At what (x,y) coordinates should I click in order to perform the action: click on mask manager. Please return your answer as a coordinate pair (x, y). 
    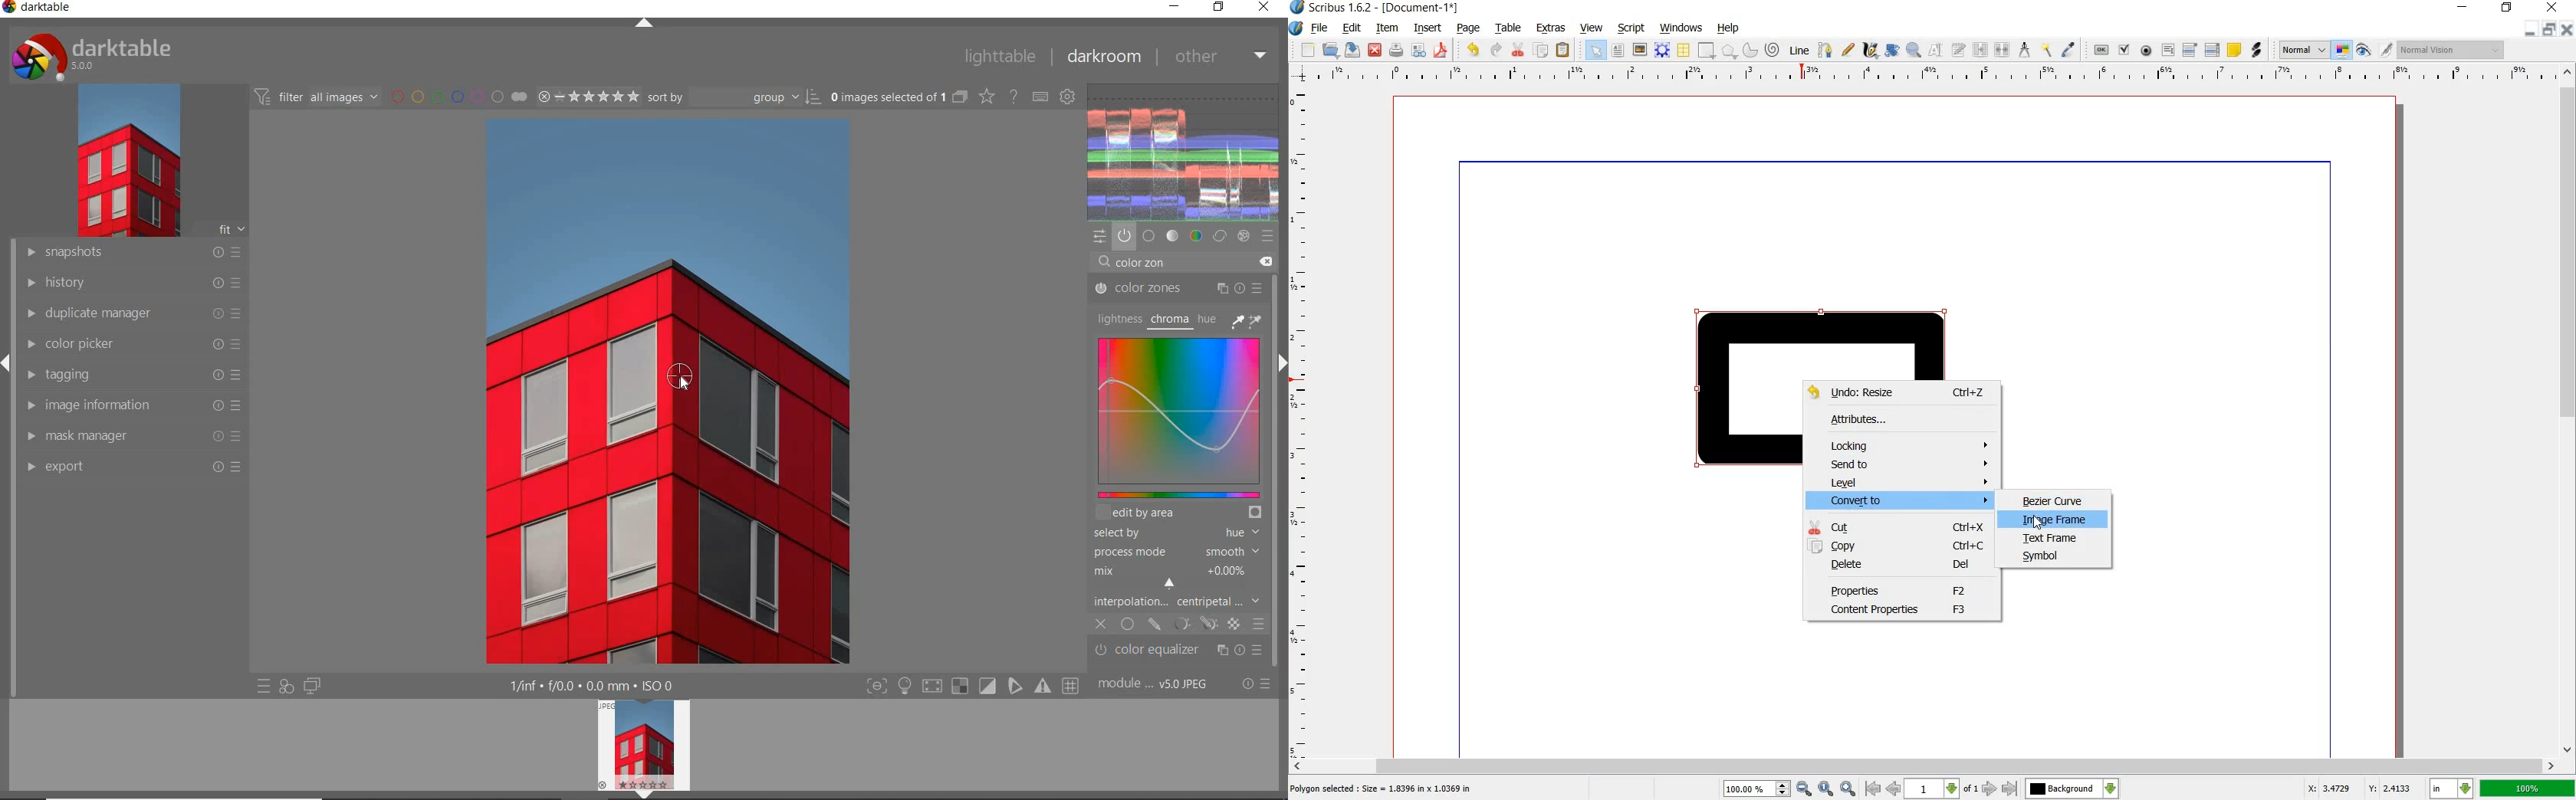
    Looking at the image, I should click on (131, 435).